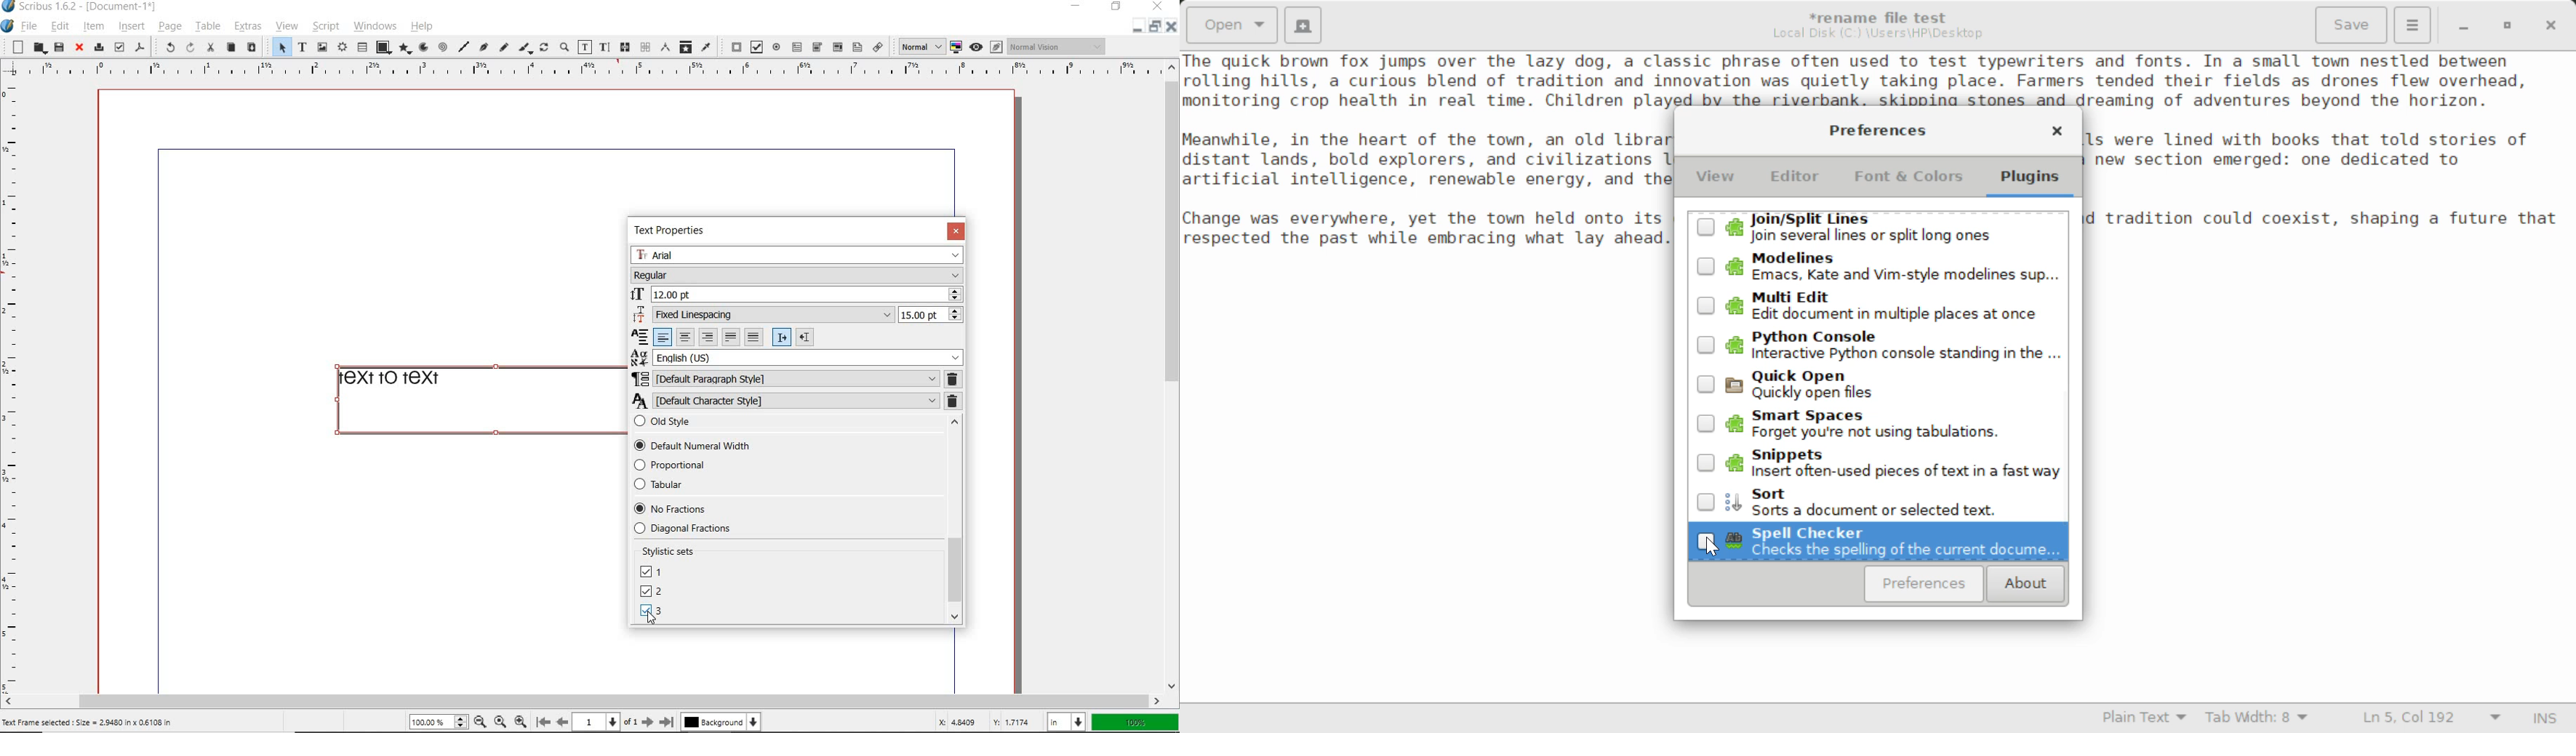 The image size is (2576, 756). What do you see at coordinates (230, 48) in the screenshot?
I see `copy` at bounding box center [230, 48].